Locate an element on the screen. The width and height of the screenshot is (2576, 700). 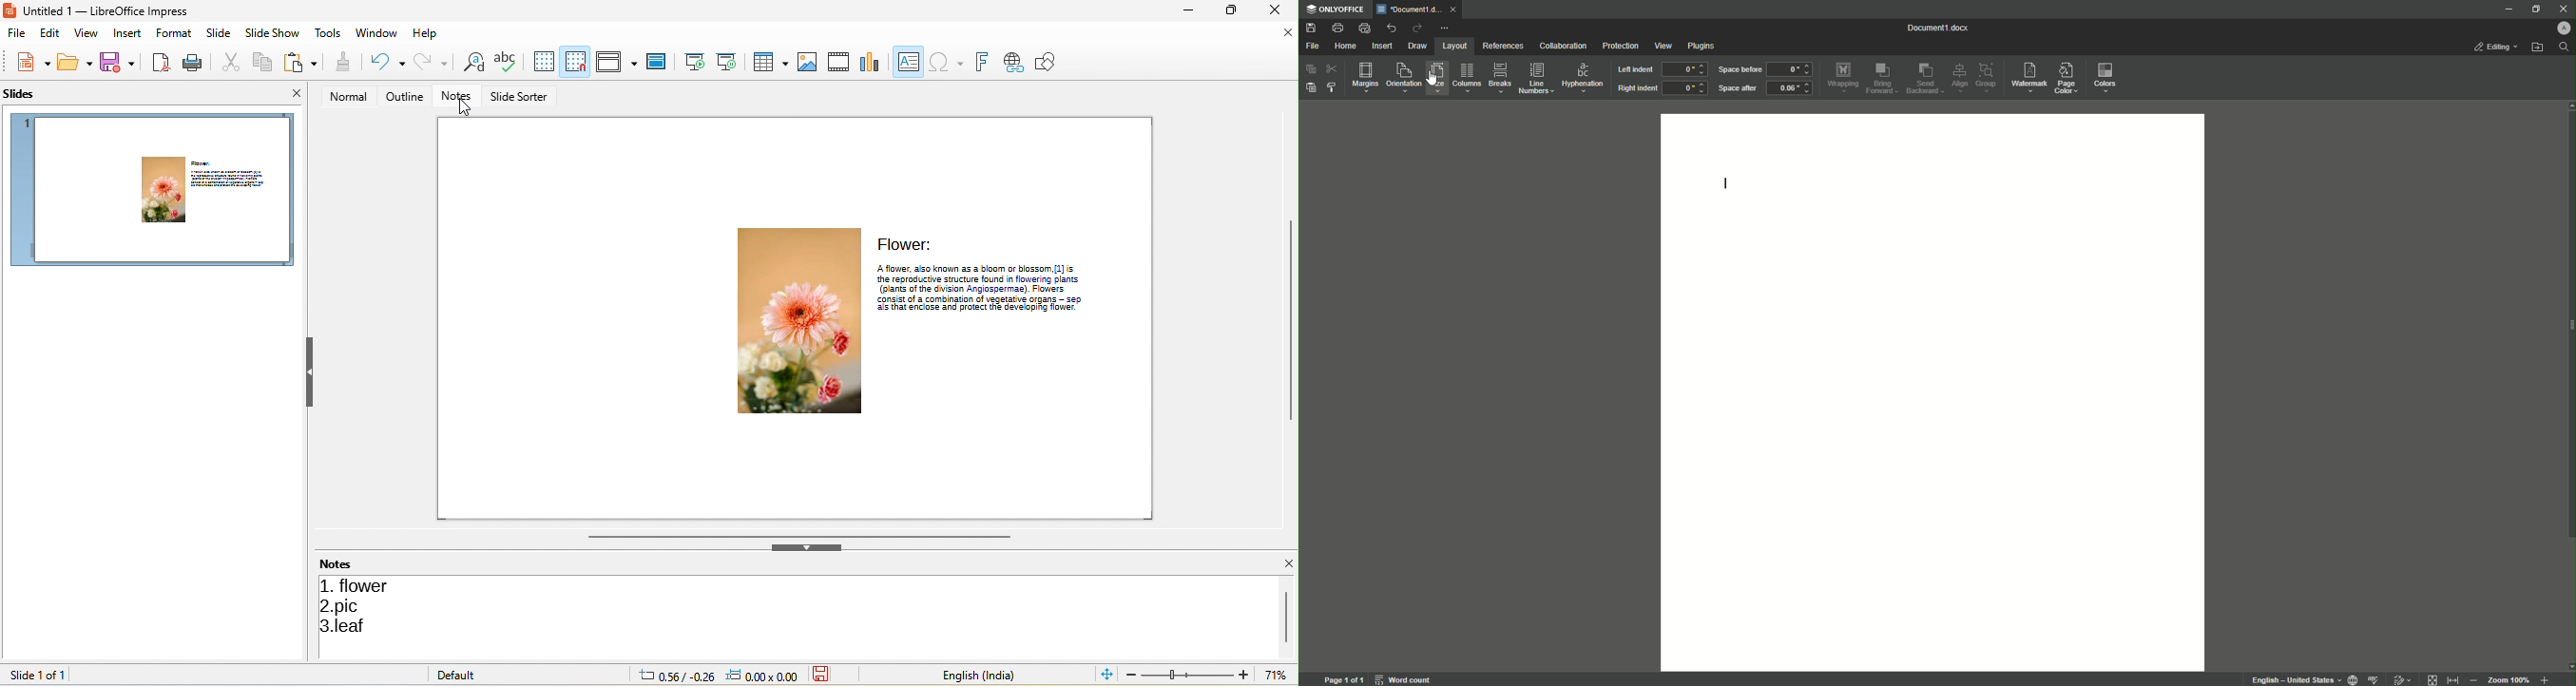
Profile is located at coordinates (2564, 29).